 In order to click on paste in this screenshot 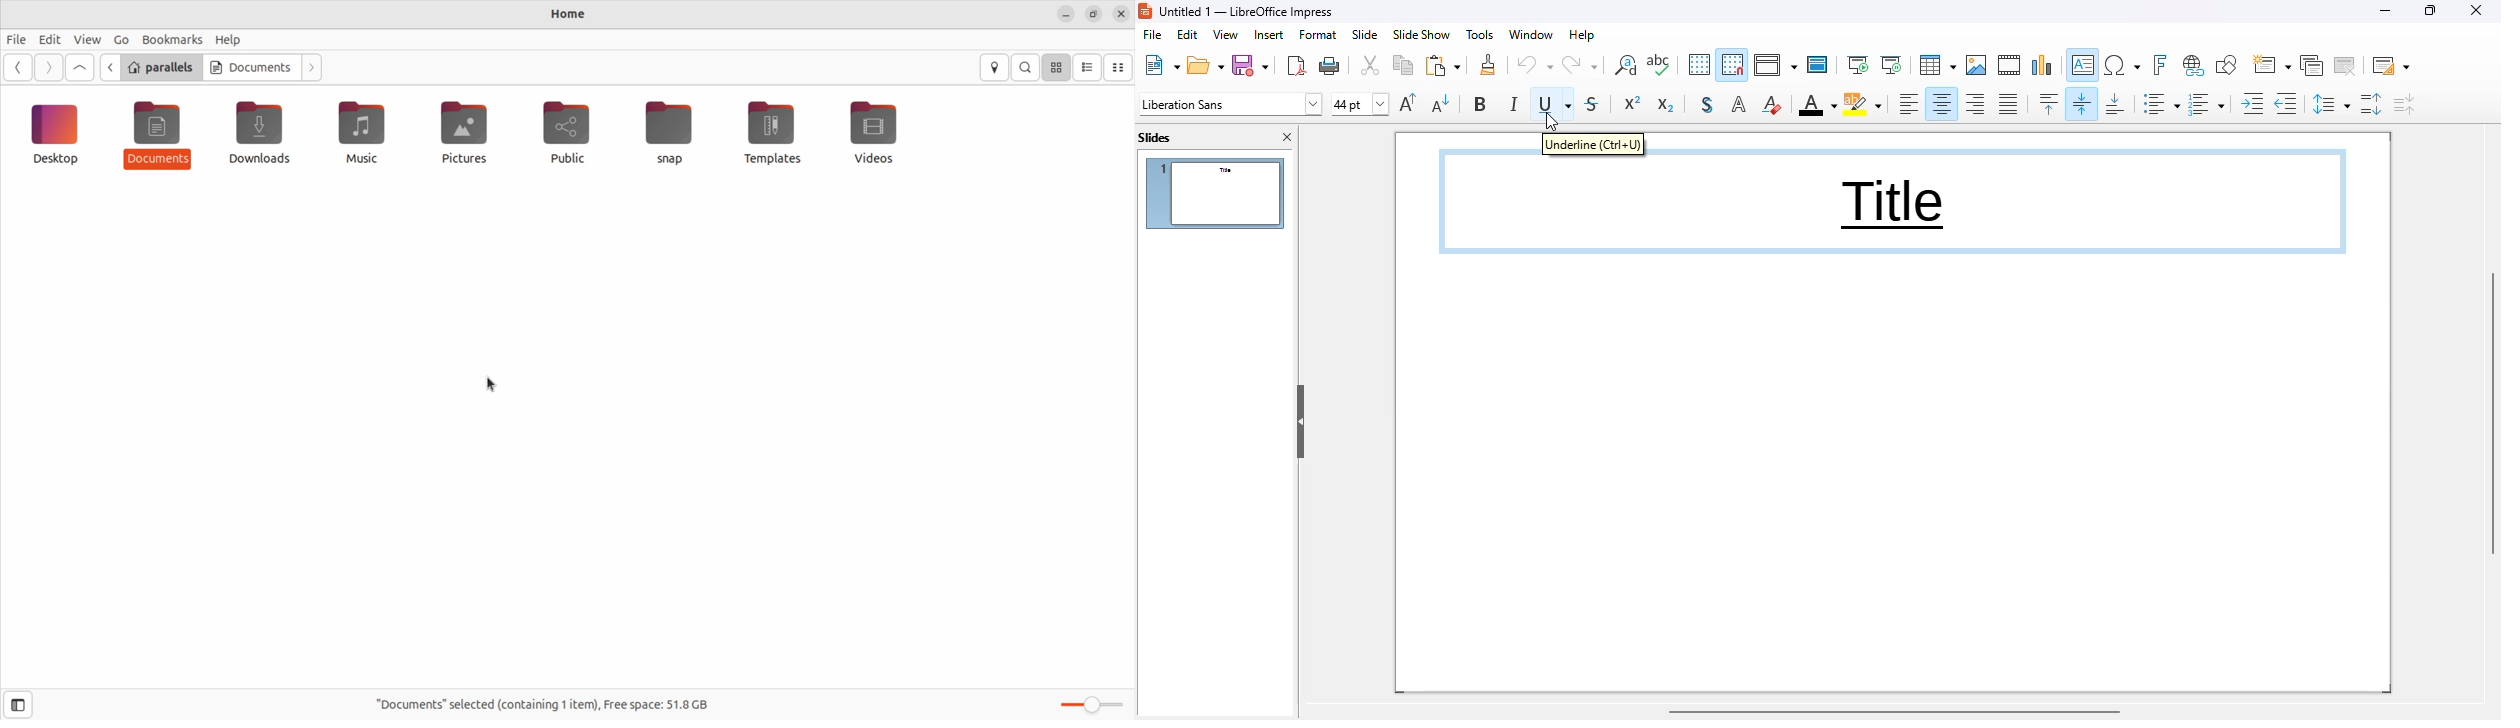, I will do `click(1443, 65)`.